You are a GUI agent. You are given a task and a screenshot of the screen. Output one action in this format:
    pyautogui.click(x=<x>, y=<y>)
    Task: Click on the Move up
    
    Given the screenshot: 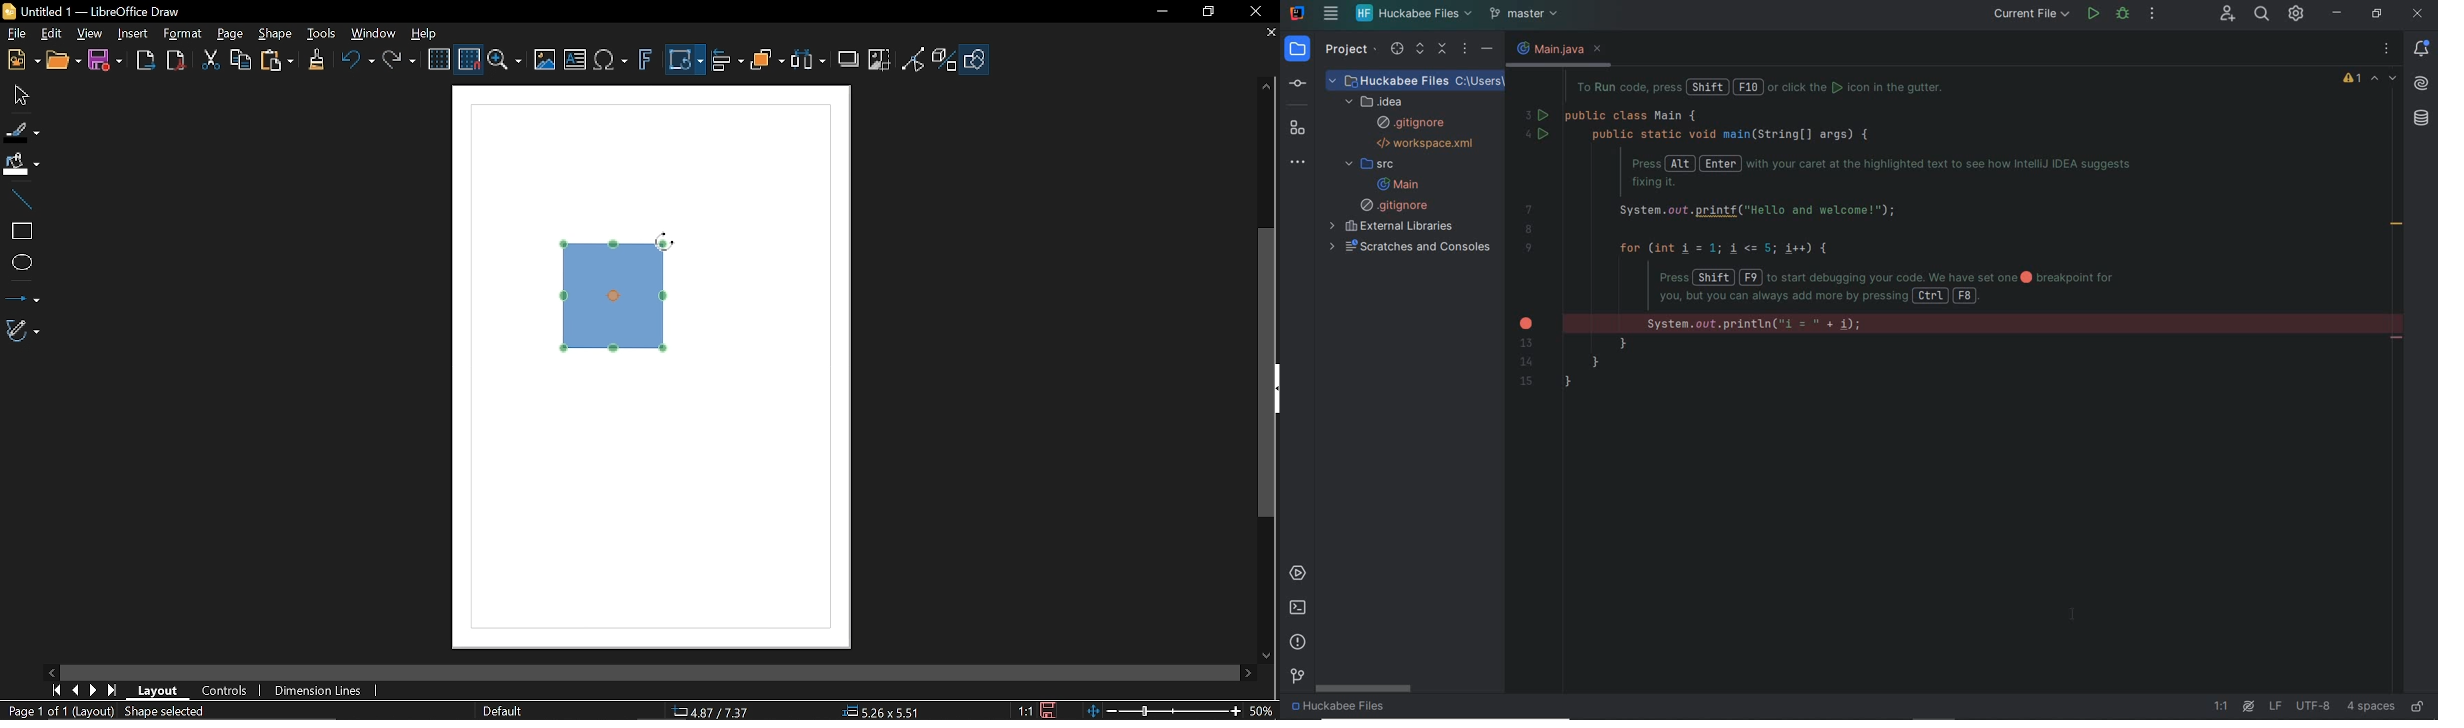 What is the action you would take?
    pyautogui.click(x=1267, y=87)
    